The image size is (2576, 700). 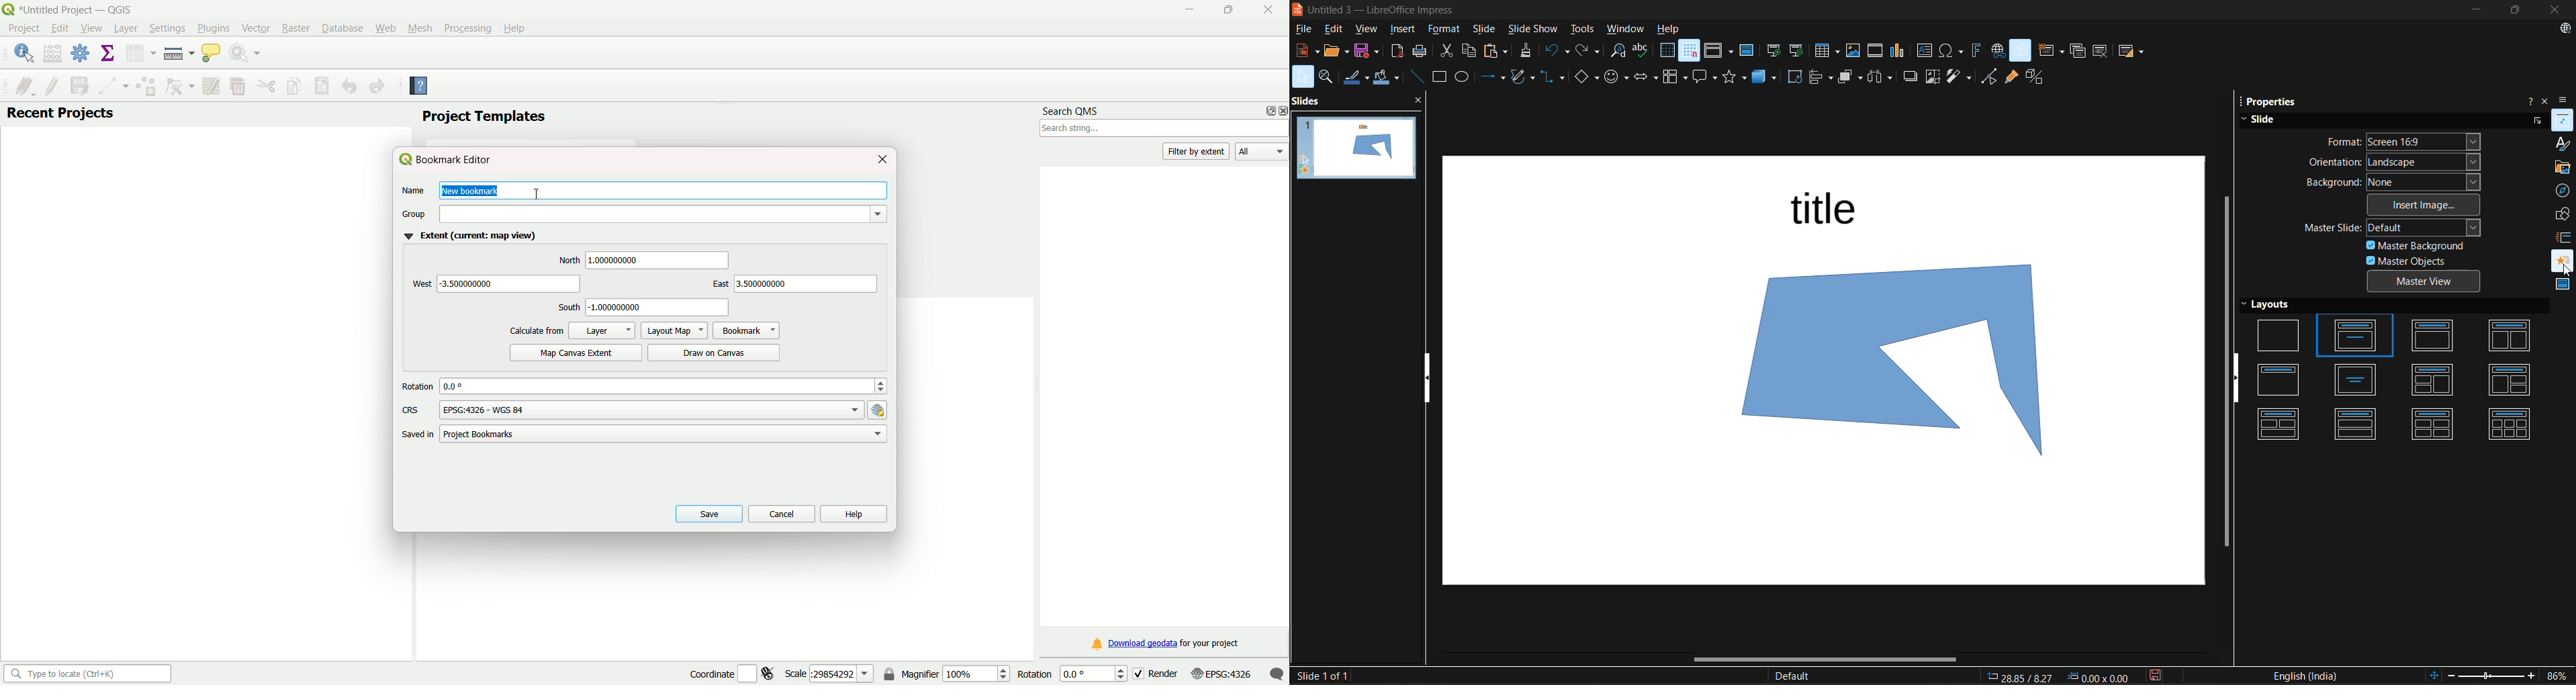 I want to click on styles, so click(x=2561, y=143).